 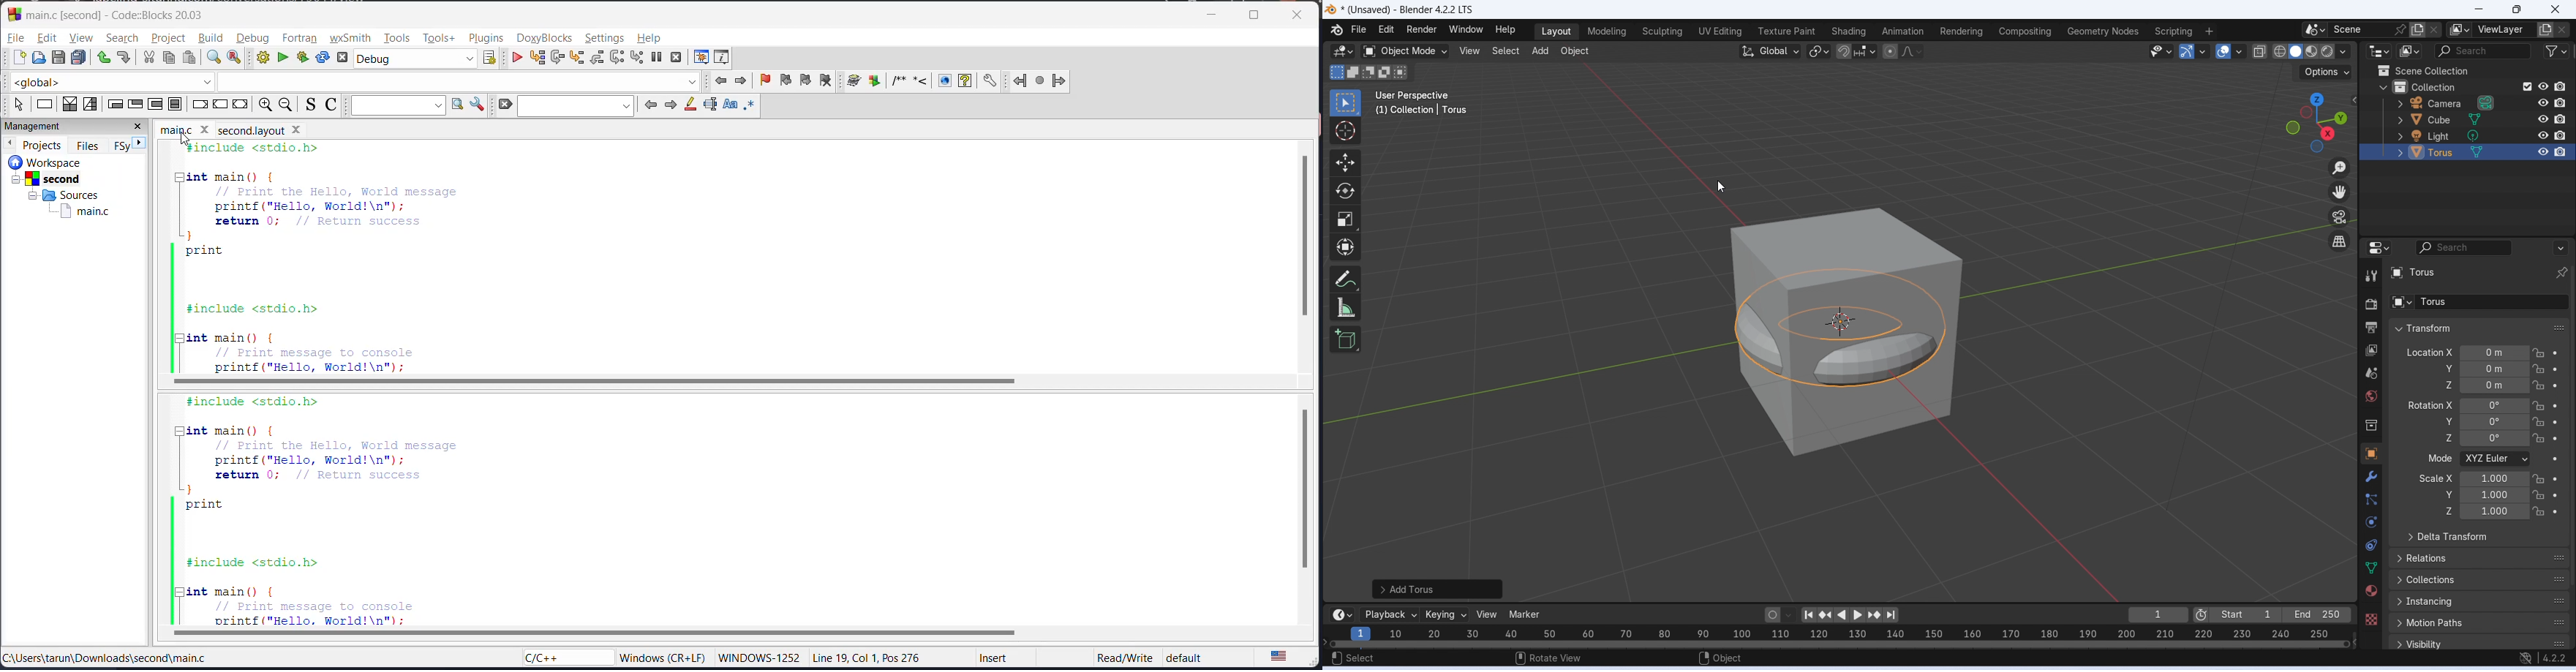 I want to click on new, so click(x=18, y=58).